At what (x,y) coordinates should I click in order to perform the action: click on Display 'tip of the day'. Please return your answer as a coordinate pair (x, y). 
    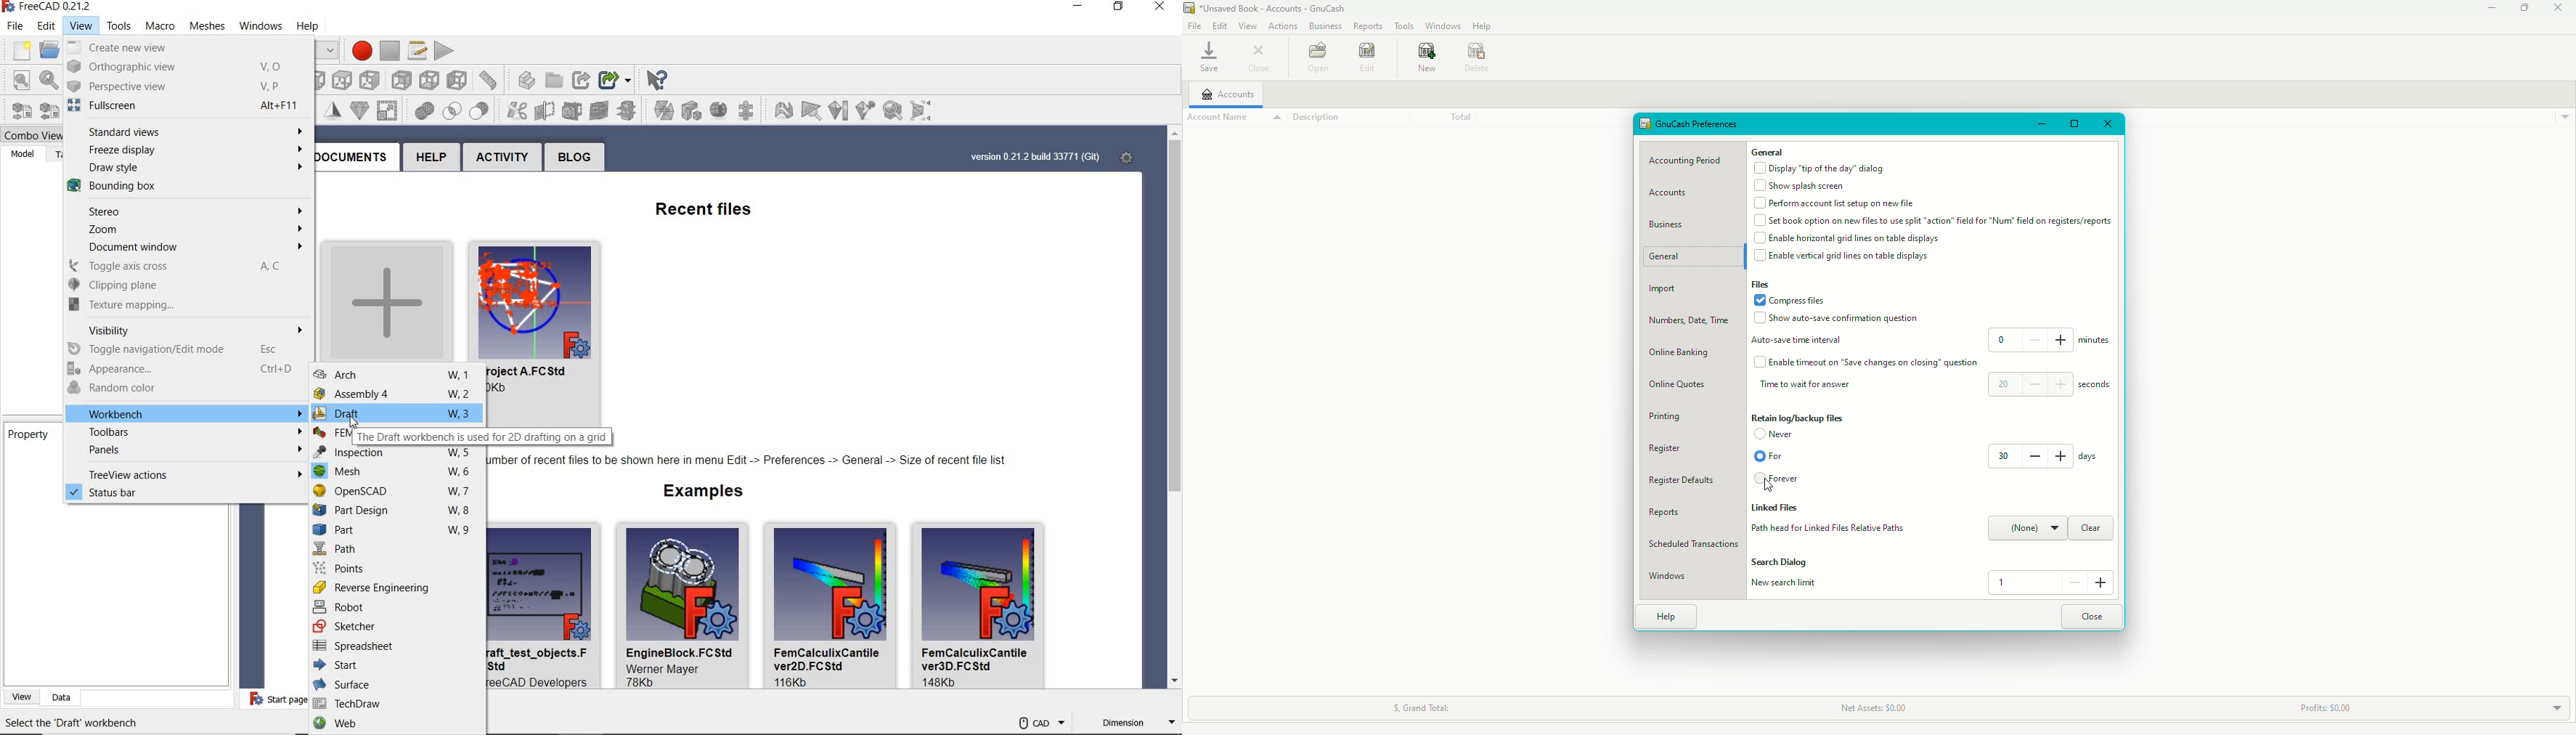
    Looking at the image, I should click on (1821, 168).